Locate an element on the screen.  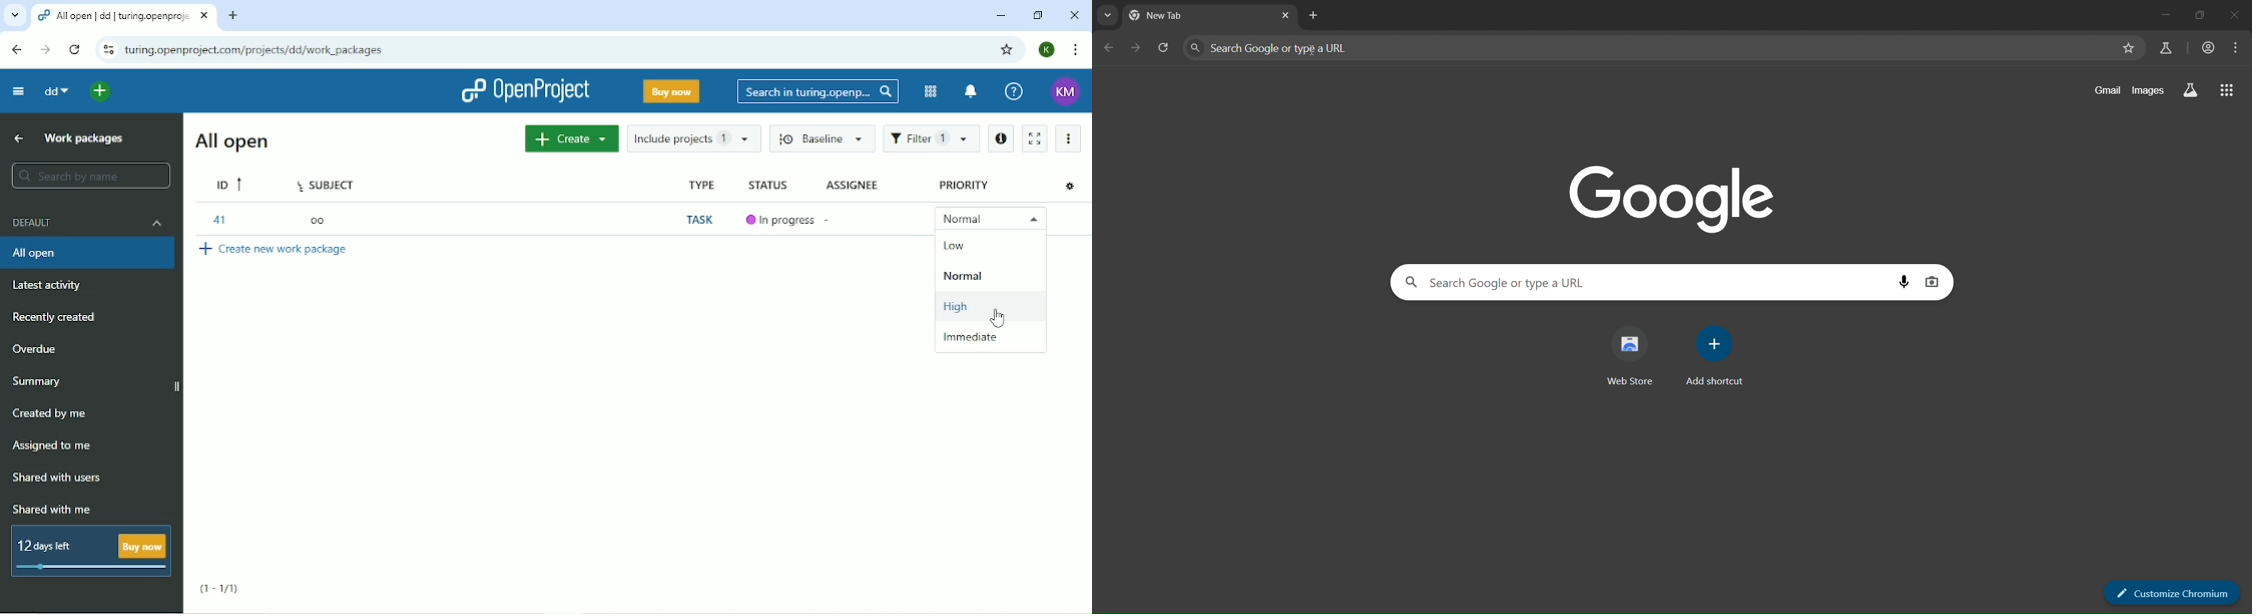
web store is located at coordinates (1634, 356).